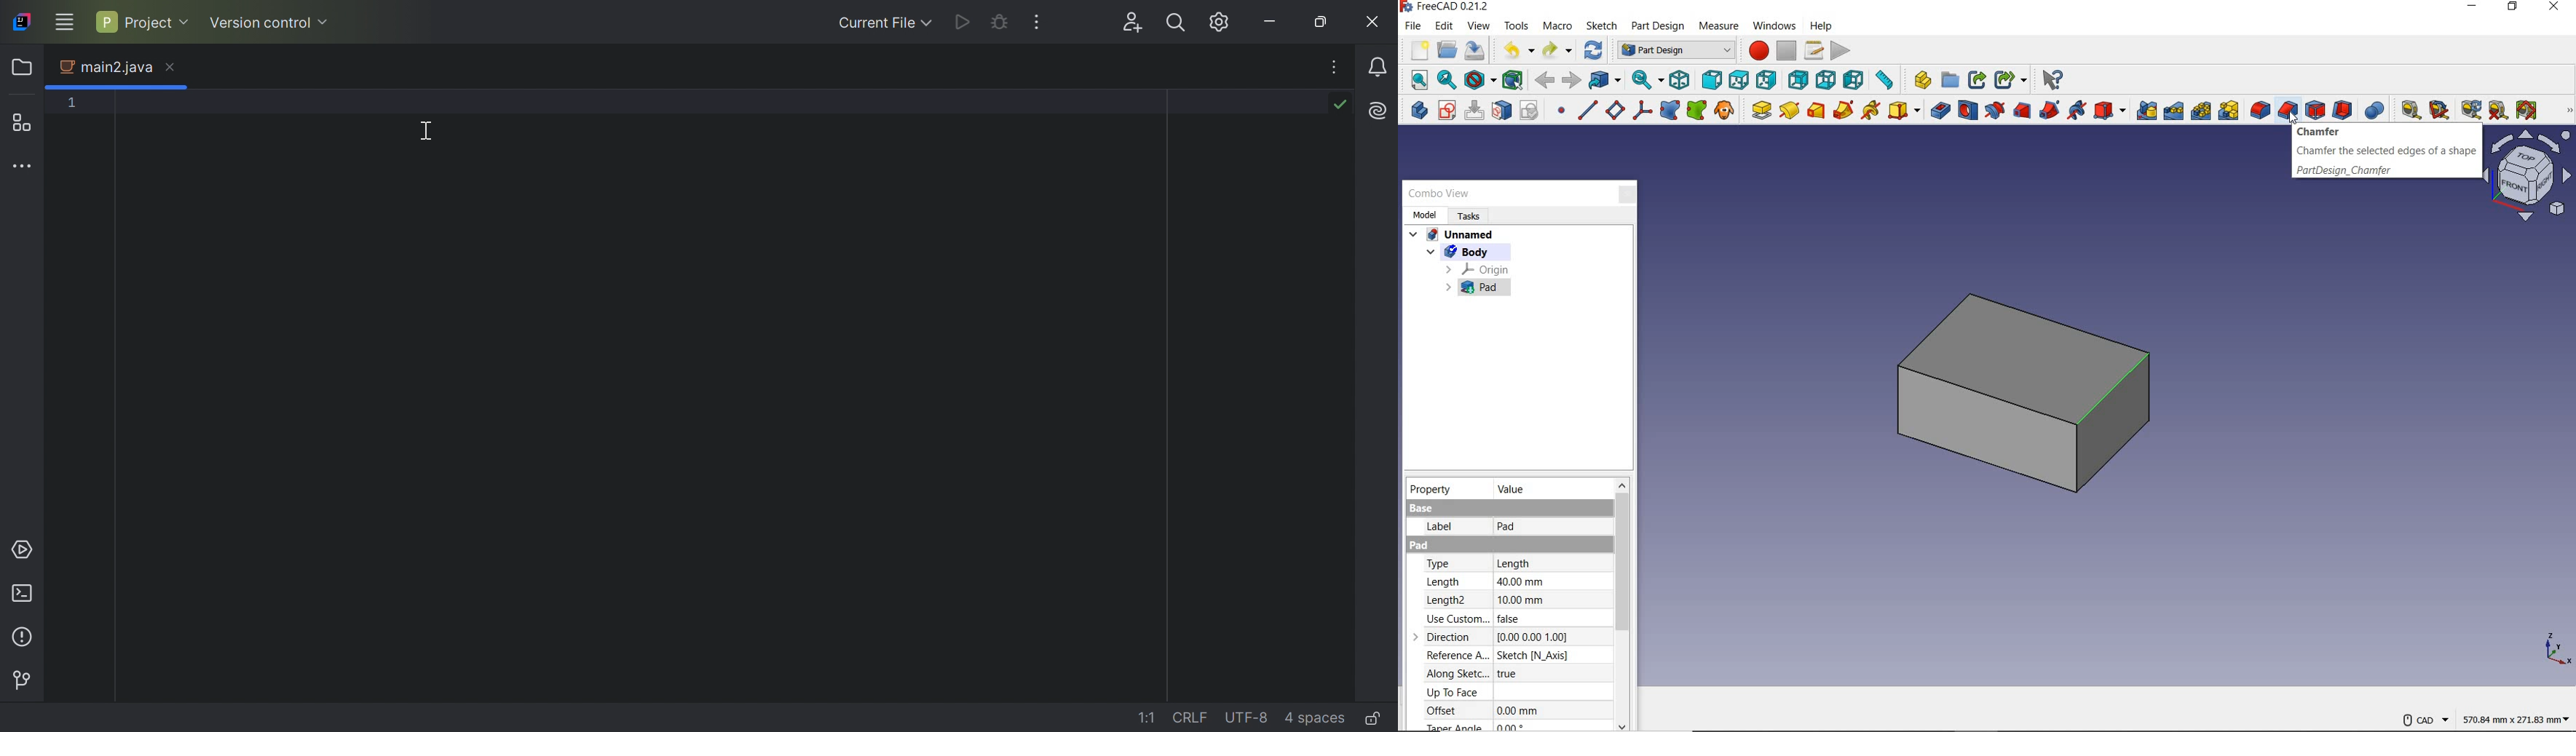 This screenshot has height=756, width=2576. Describe the element at coordinates (1447, 50) in the screenshot. I see `open` at that location.